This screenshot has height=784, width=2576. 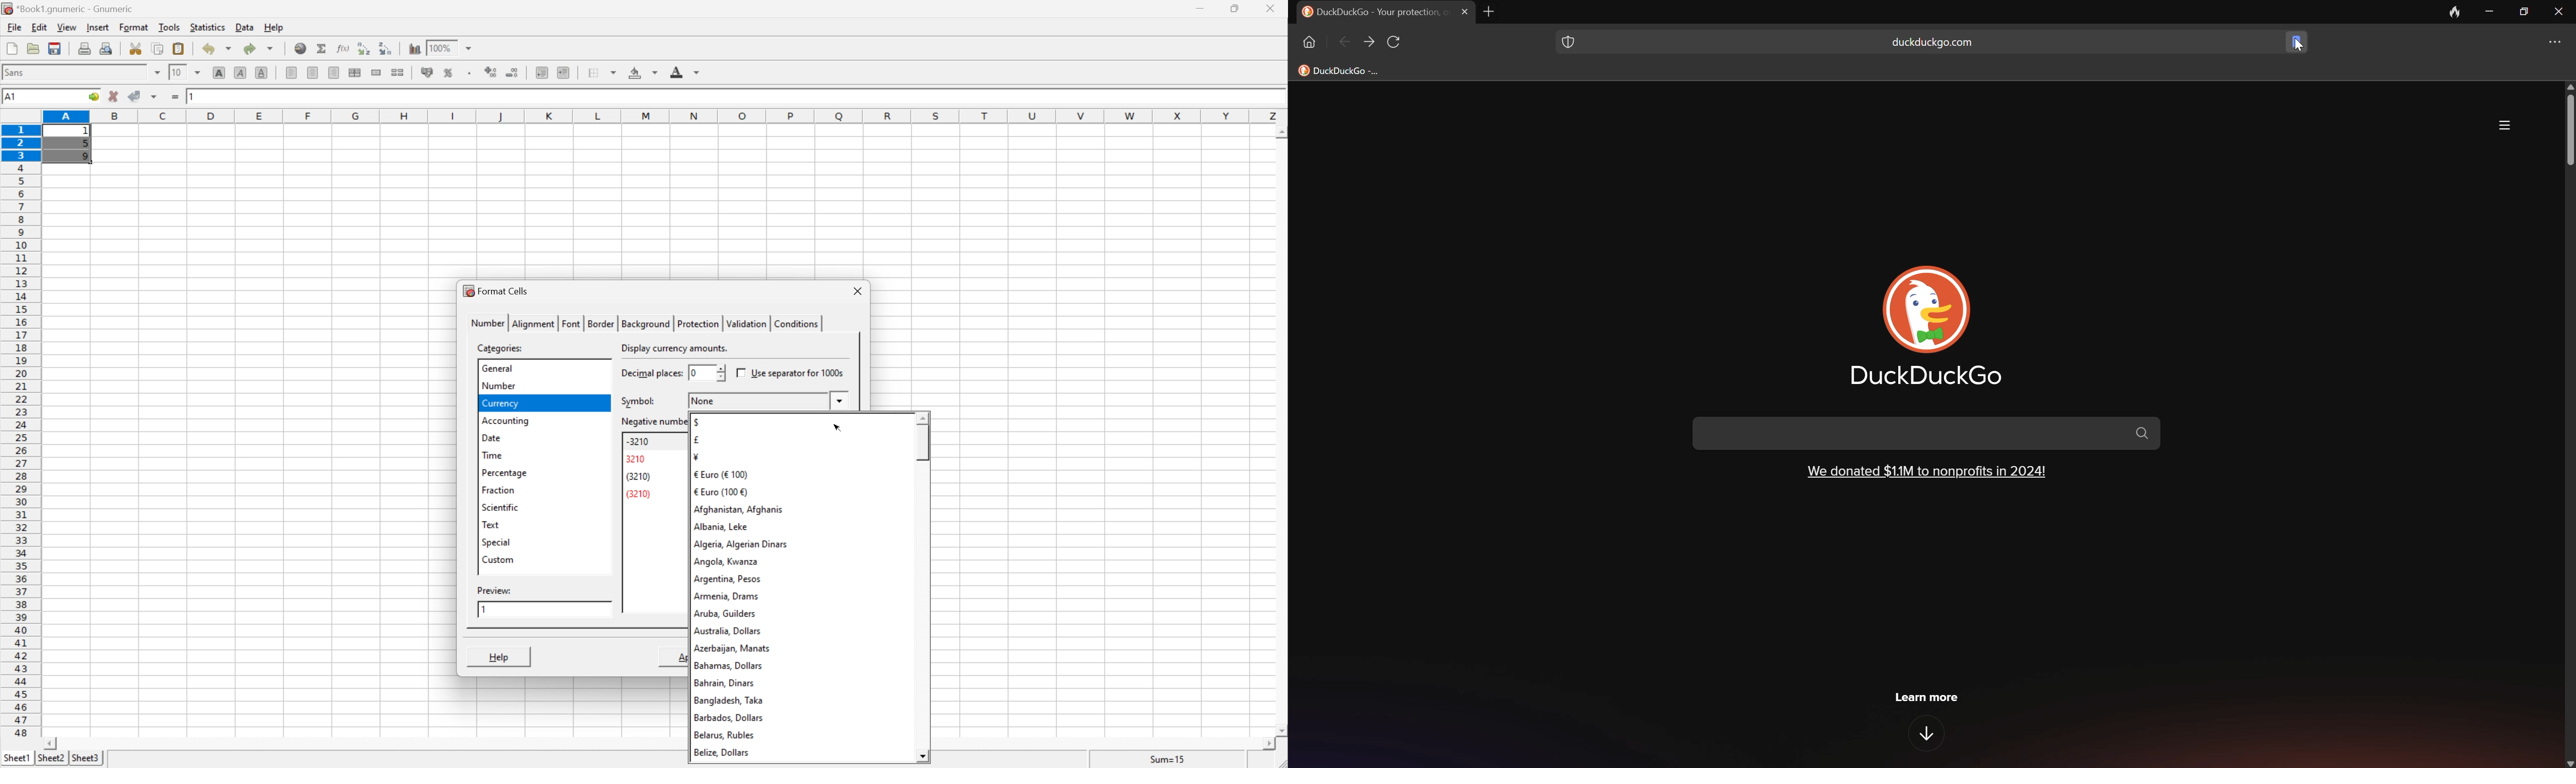 What do you see at coordinates (652, 422) in the screenshot?
I see `negative number format` at bounding box center [652, 422].